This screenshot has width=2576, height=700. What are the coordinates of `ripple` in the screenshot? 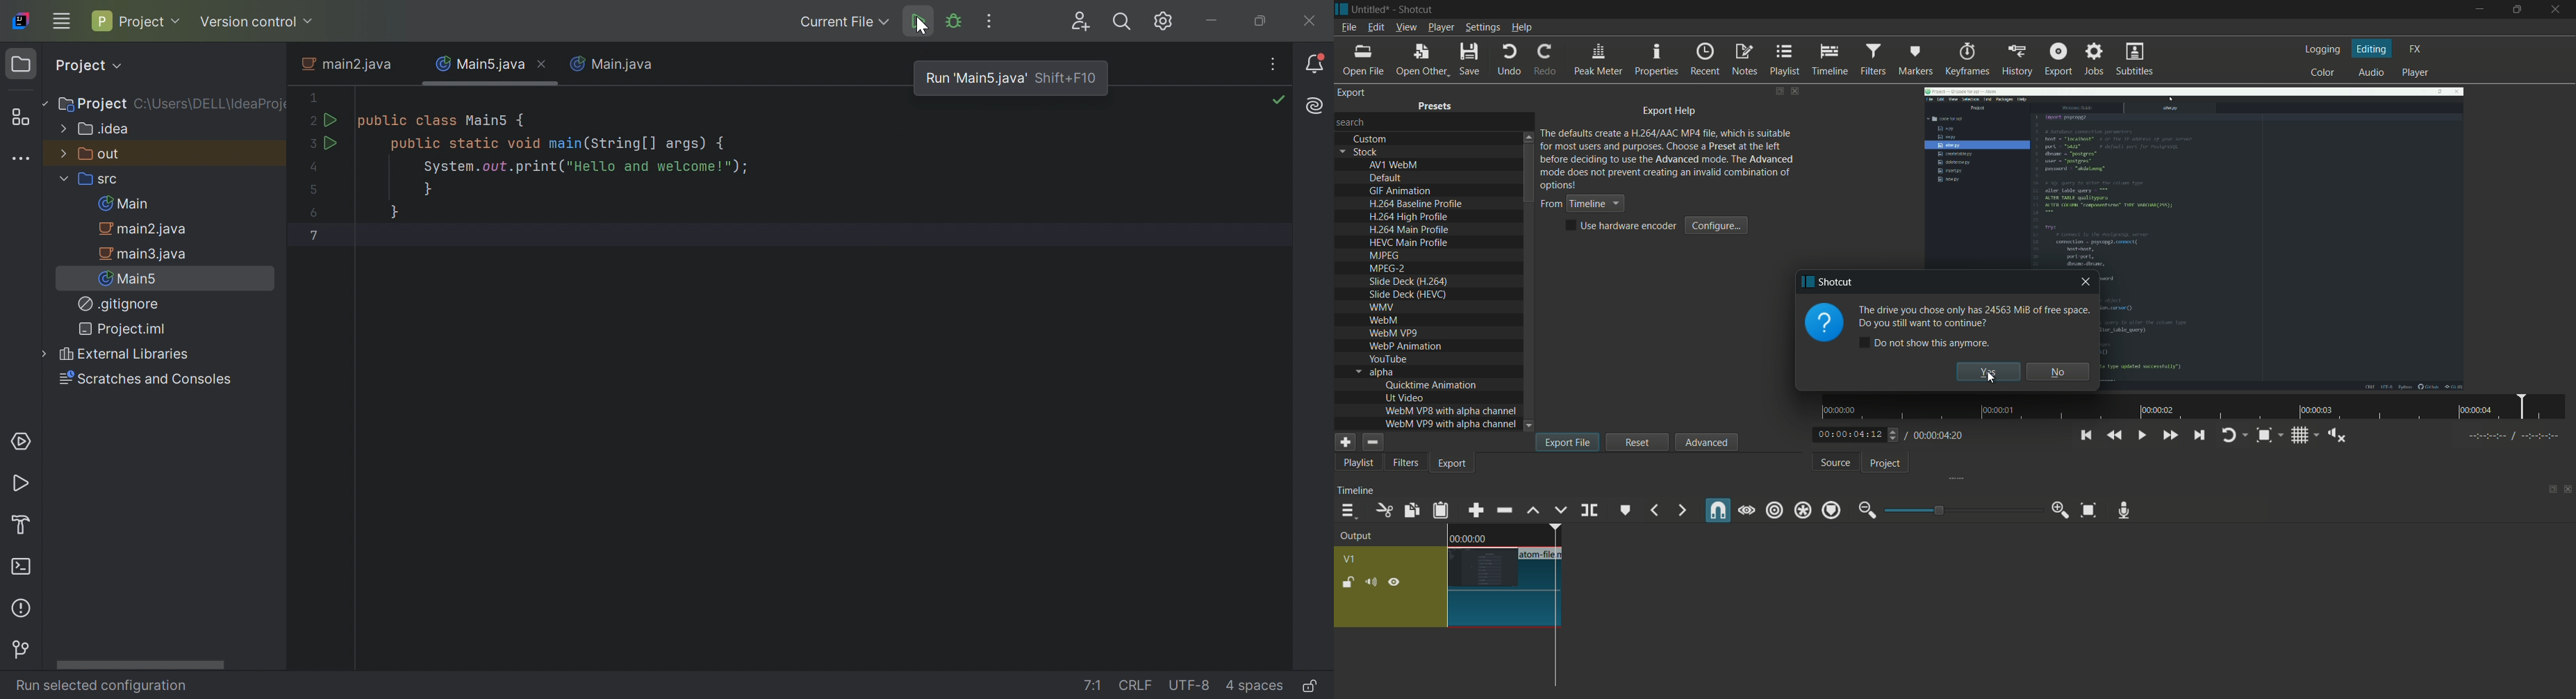 It's located at (1775, 511).